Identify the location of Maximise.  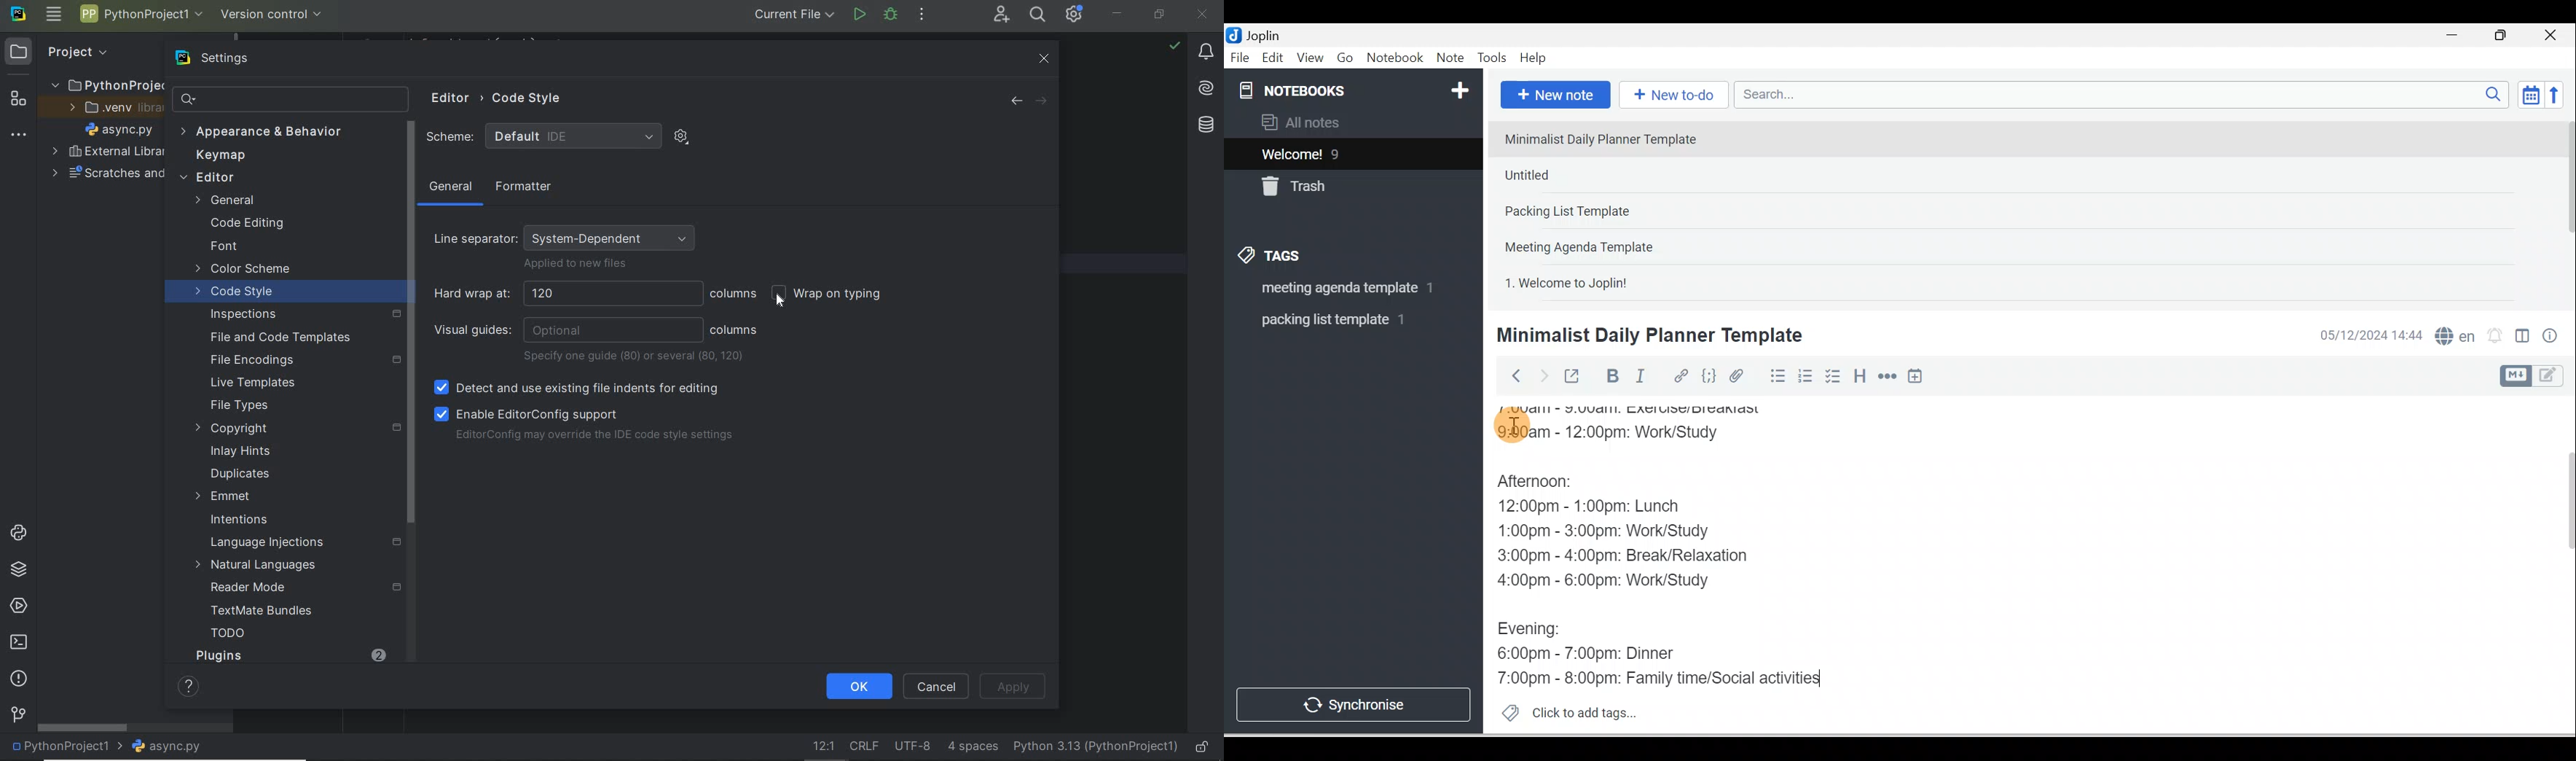
(2506, 36).